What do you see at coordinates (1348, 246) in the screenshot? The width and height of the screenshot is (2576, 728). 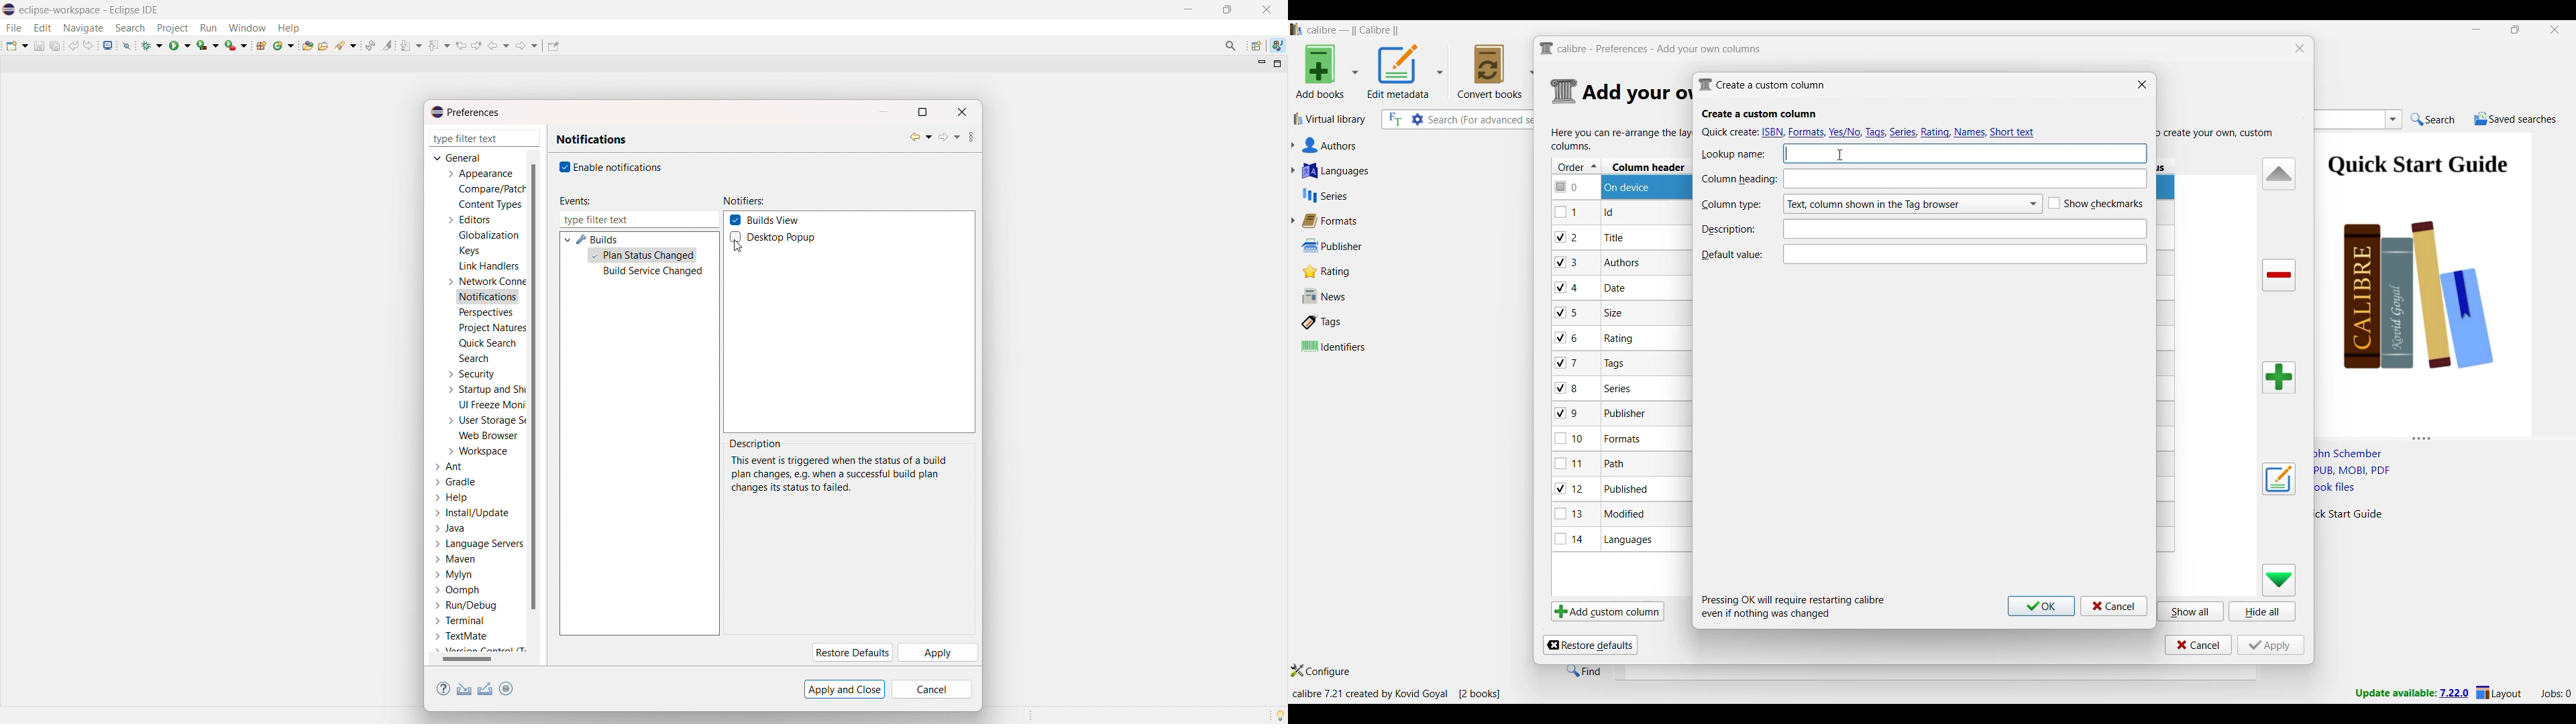 I see `Publisher` at bounding box center [1348, 246].